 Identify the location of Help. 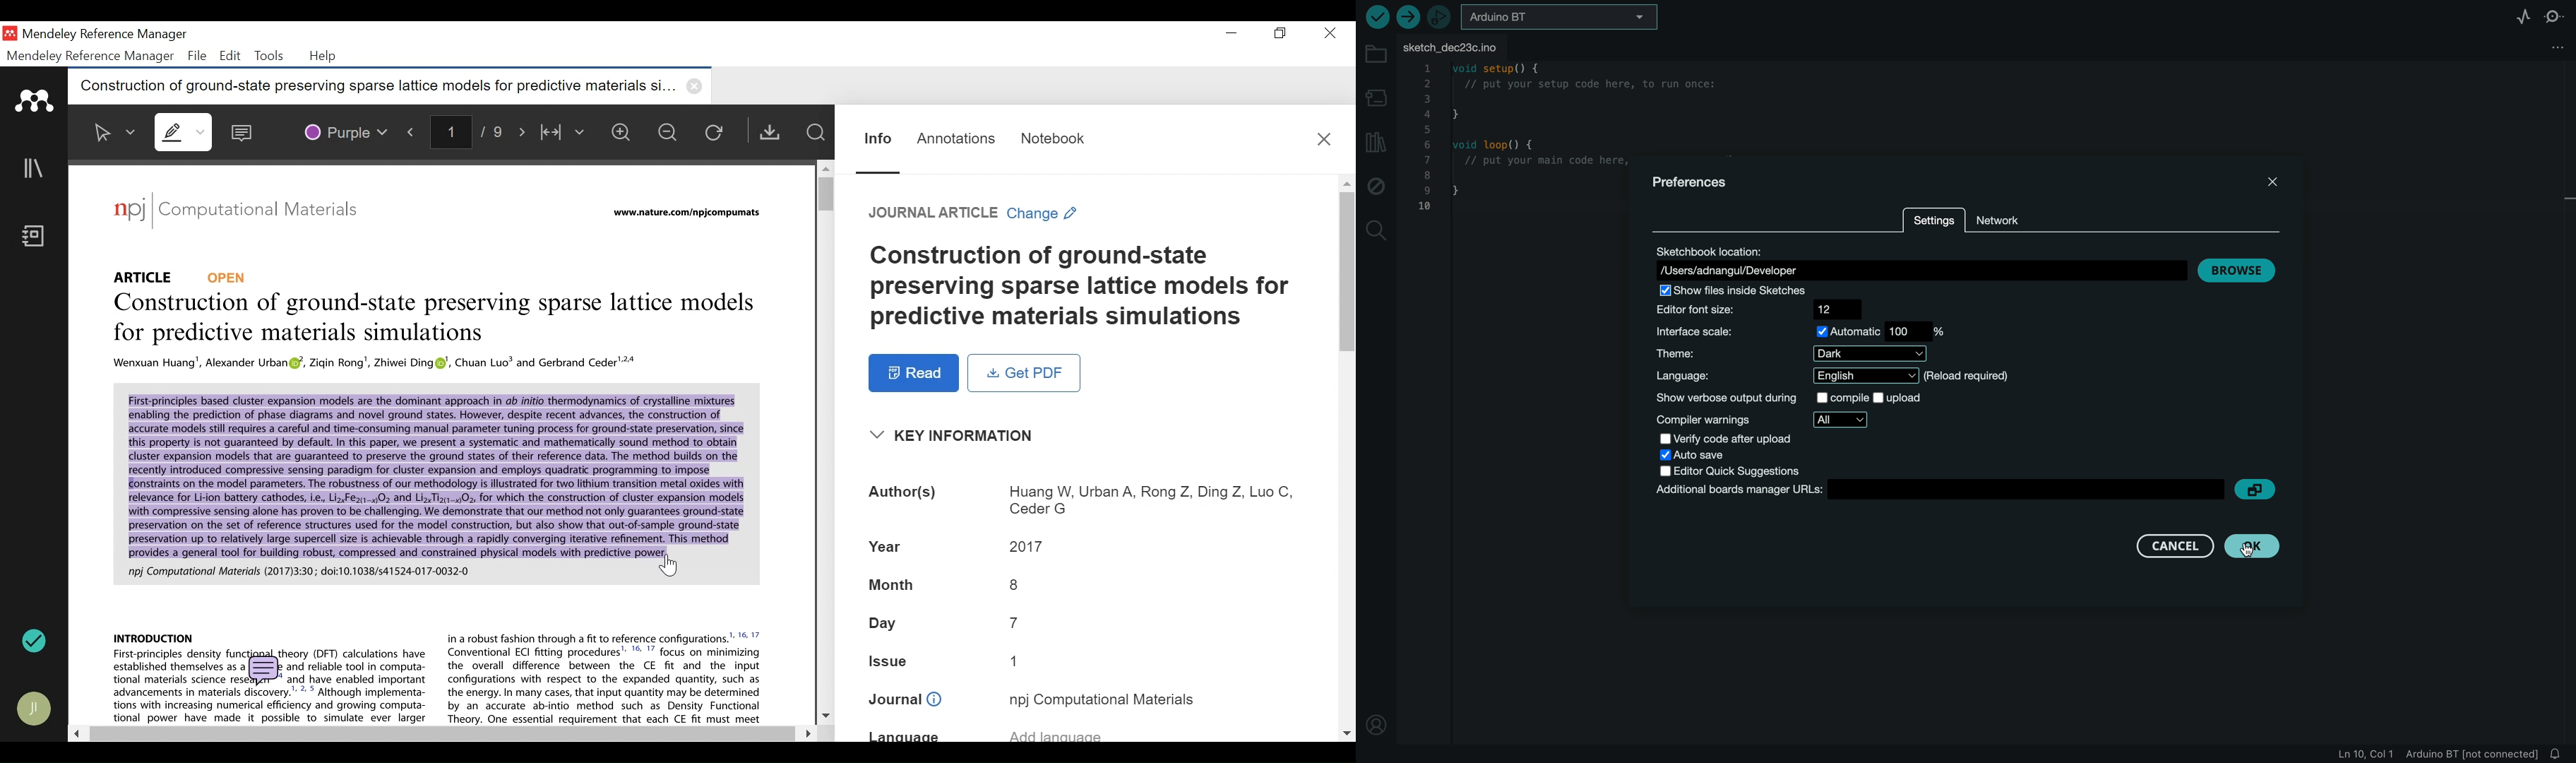
(324, 57).